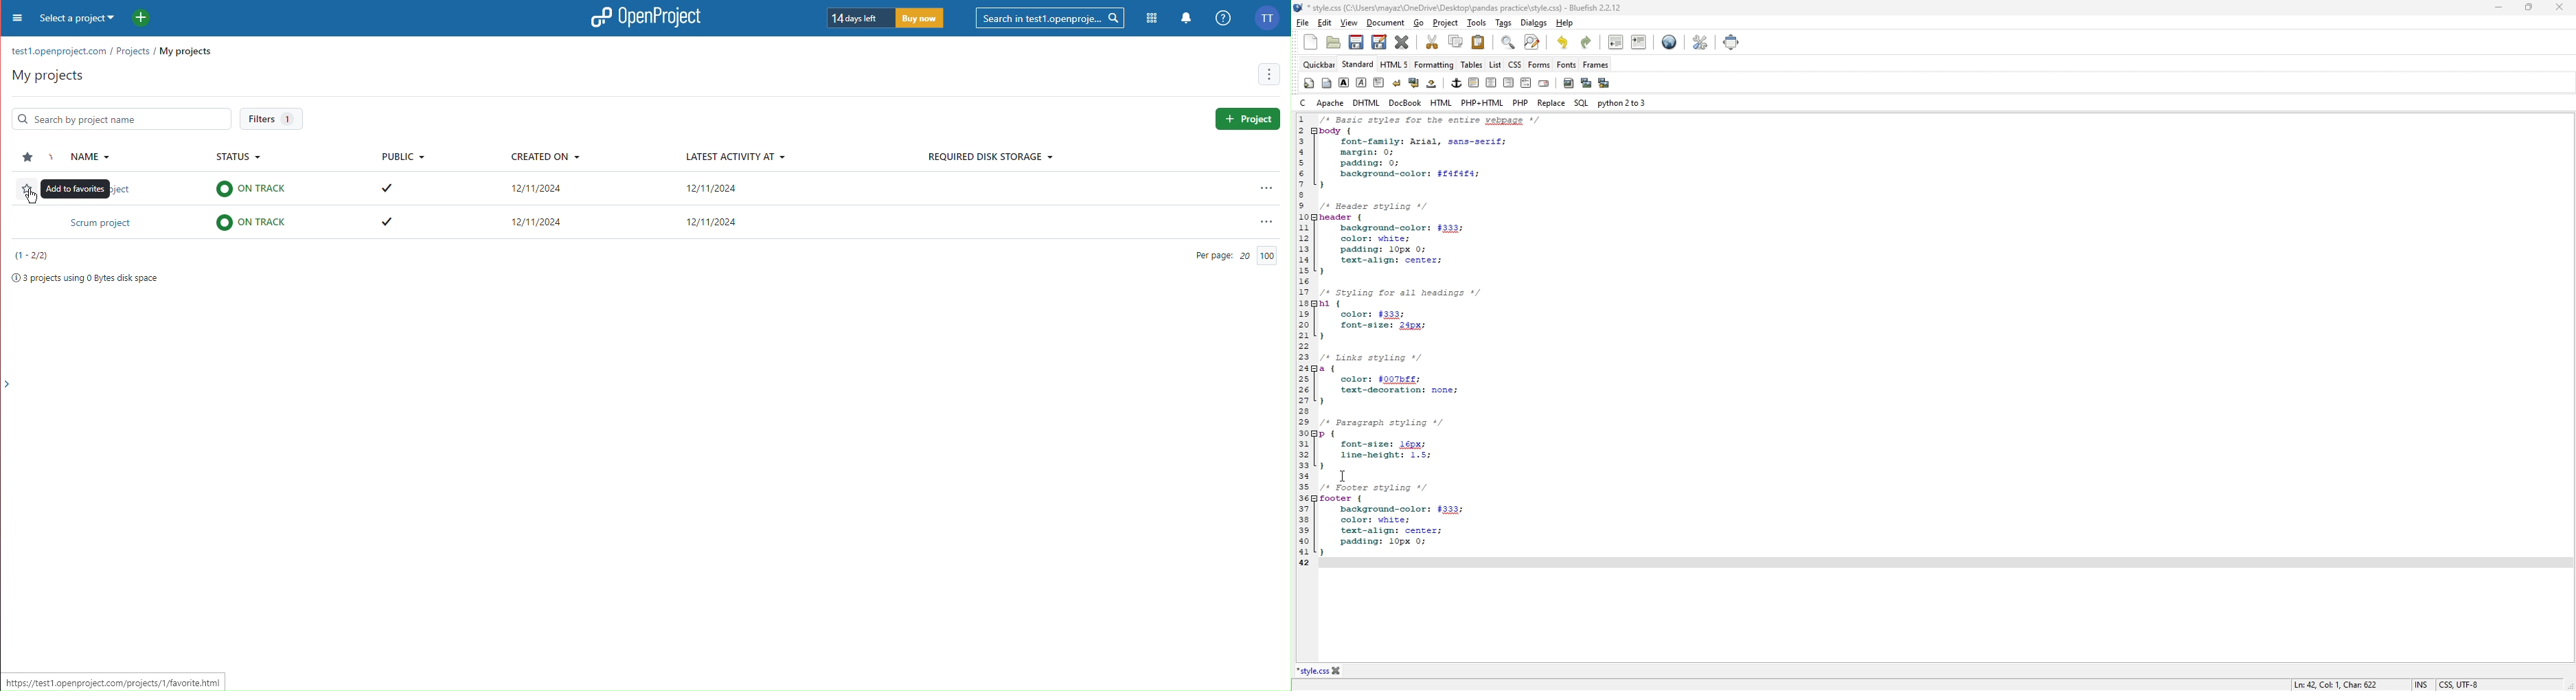  Describe the element at coordinates (1345, 475) in the screenshot. I see `Cursor` at that location.